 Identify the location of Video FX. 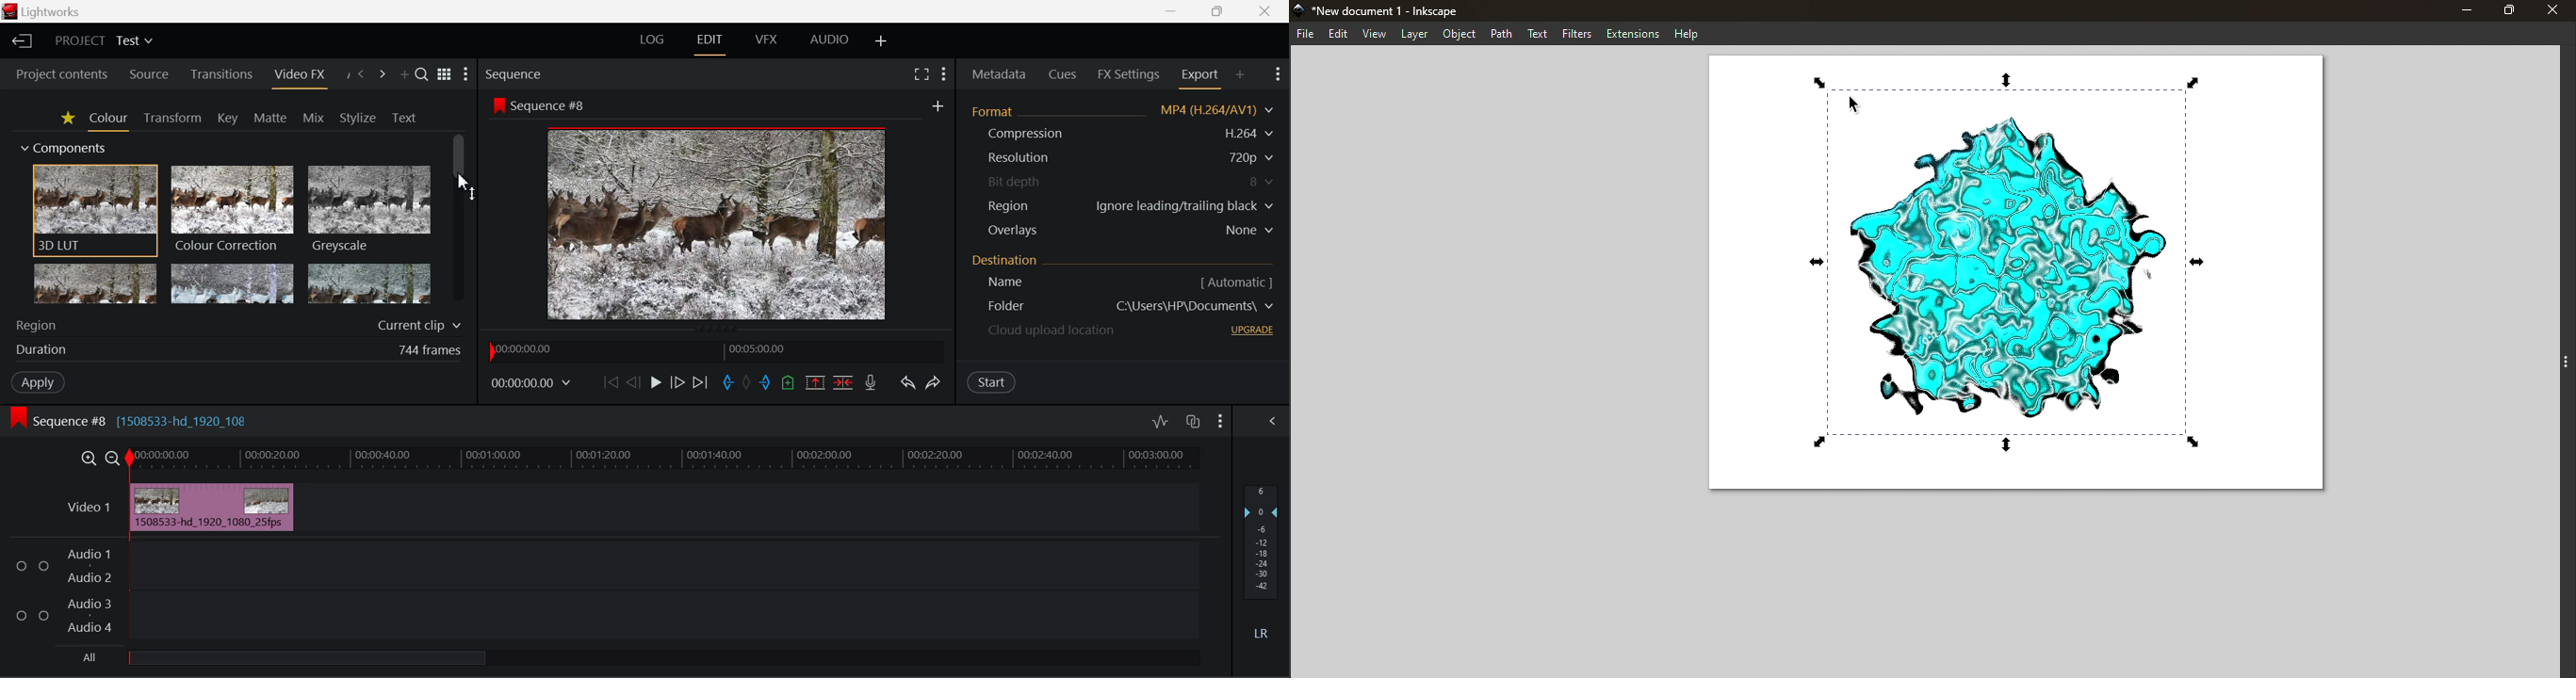
(299, 79).